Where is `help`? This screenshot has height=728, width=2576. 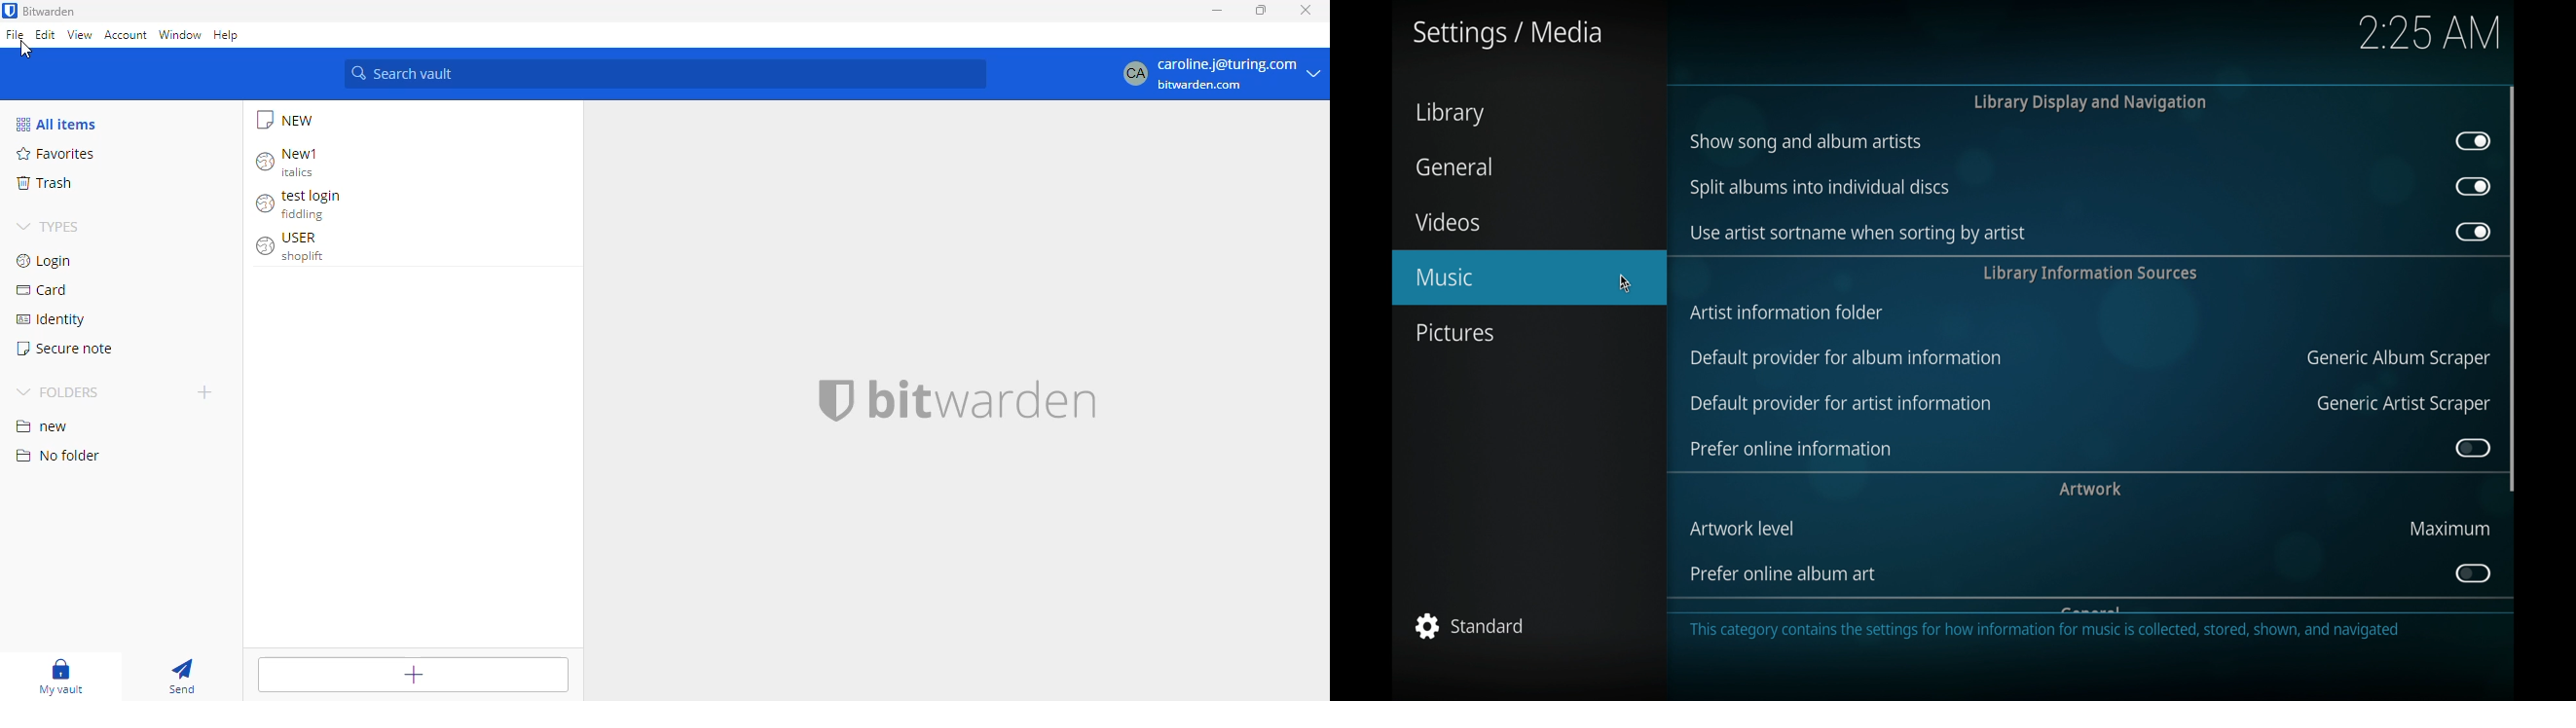 help is located at coordinates (226, 35).